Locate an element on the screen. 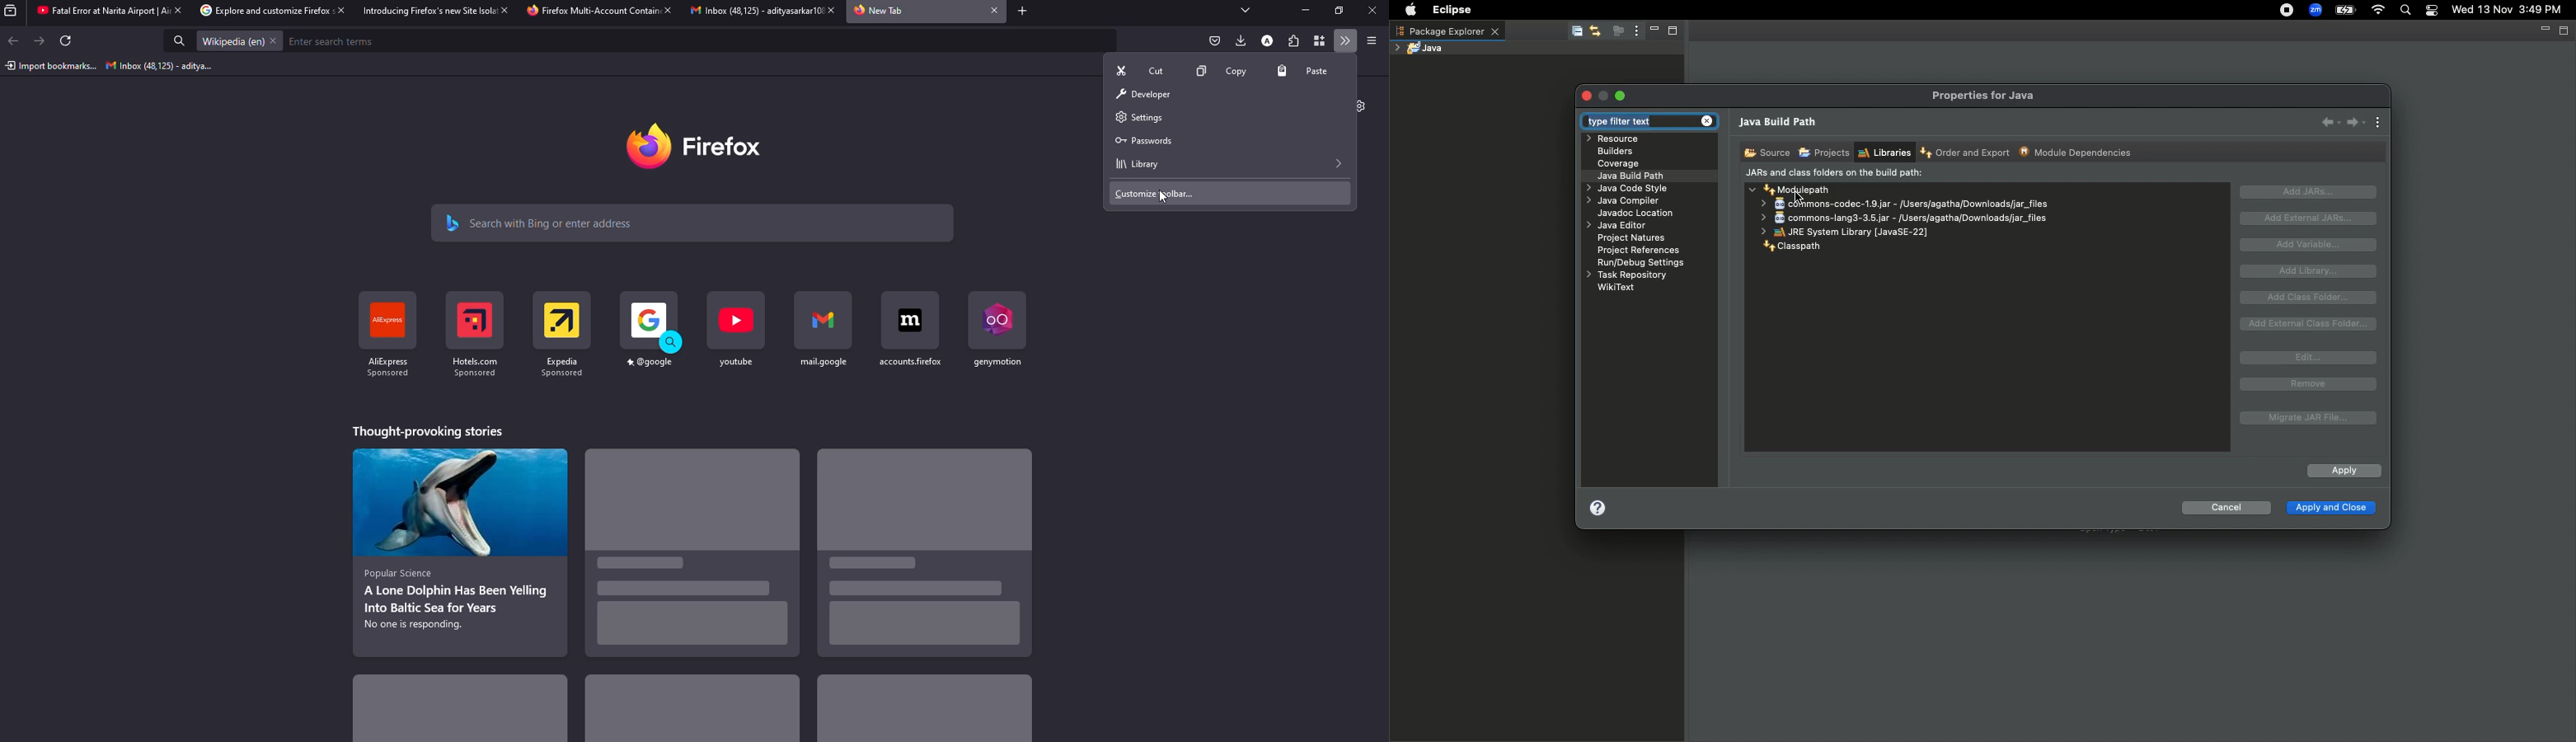 The image size is (2576, 756). close is located at coordinates (176, 10).